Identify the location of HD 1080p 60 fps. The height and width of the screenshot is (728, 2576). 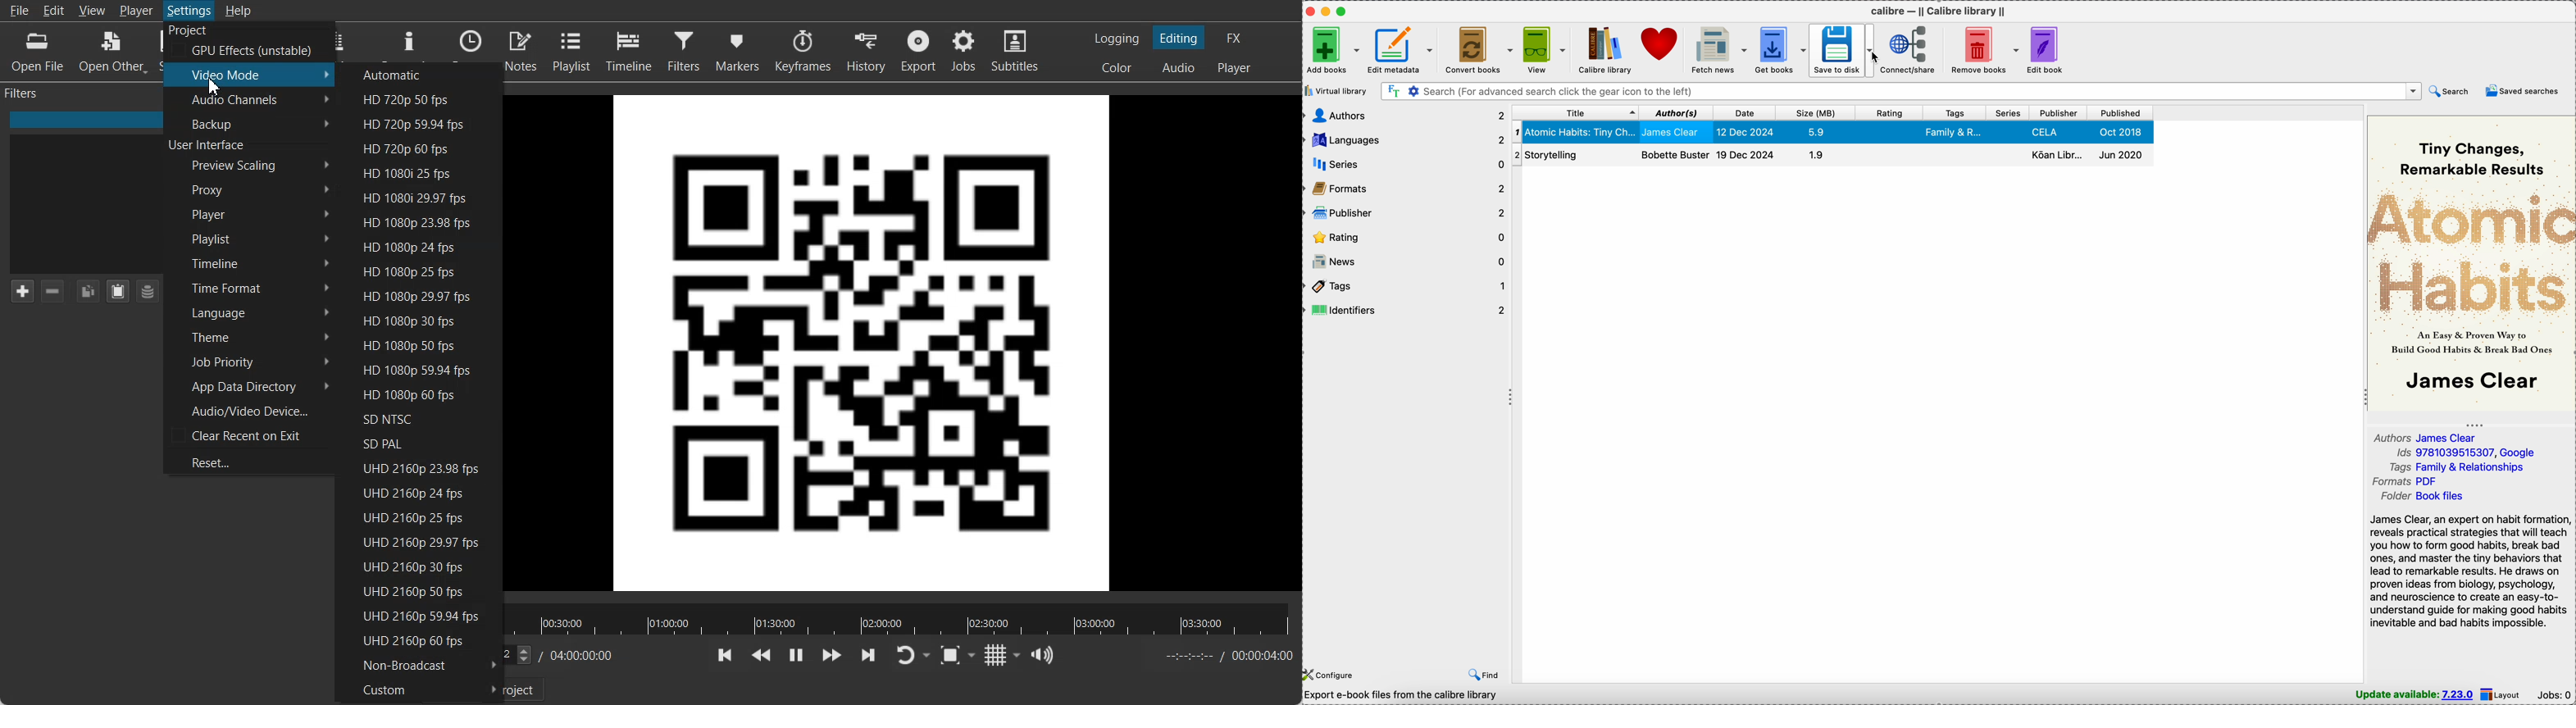
(411, 394).